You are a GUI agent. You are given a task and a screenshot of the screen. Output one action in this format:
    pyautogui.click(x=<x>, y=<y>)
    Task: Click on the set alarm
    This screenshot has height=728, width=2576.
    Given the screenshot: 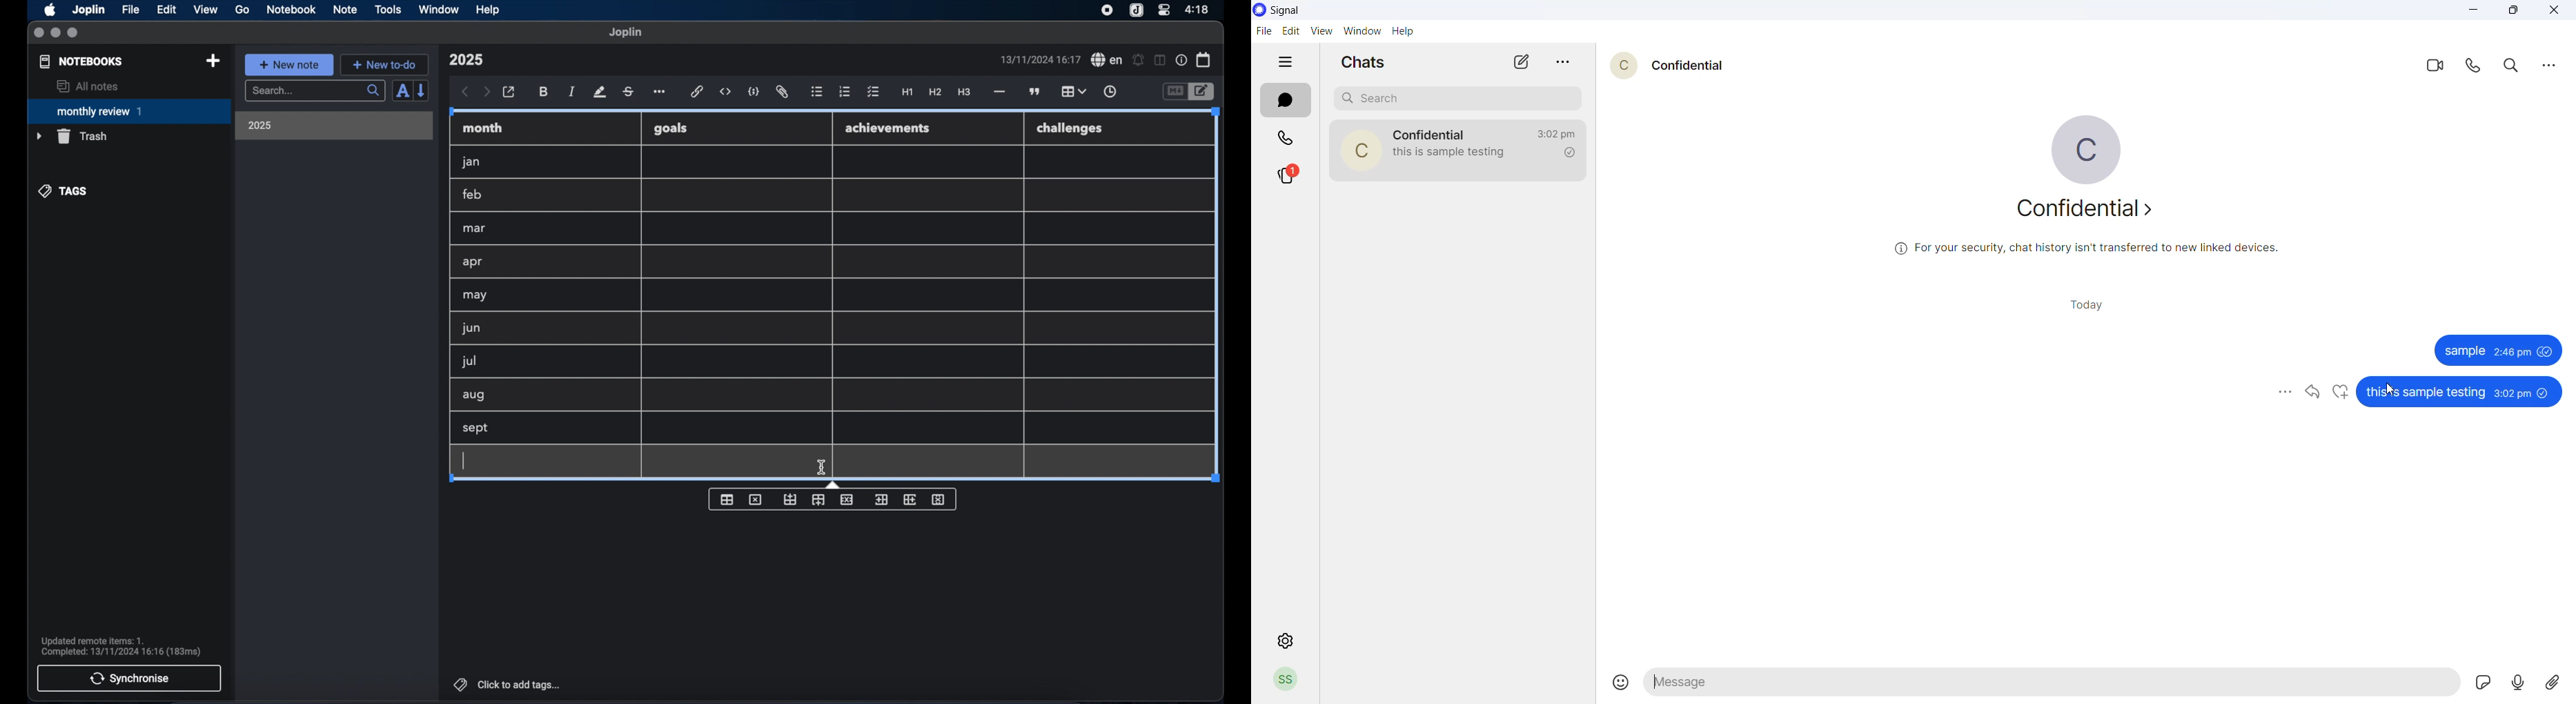 What is the action you would take?
    pyautogui.click(x=1139, y=61)
    